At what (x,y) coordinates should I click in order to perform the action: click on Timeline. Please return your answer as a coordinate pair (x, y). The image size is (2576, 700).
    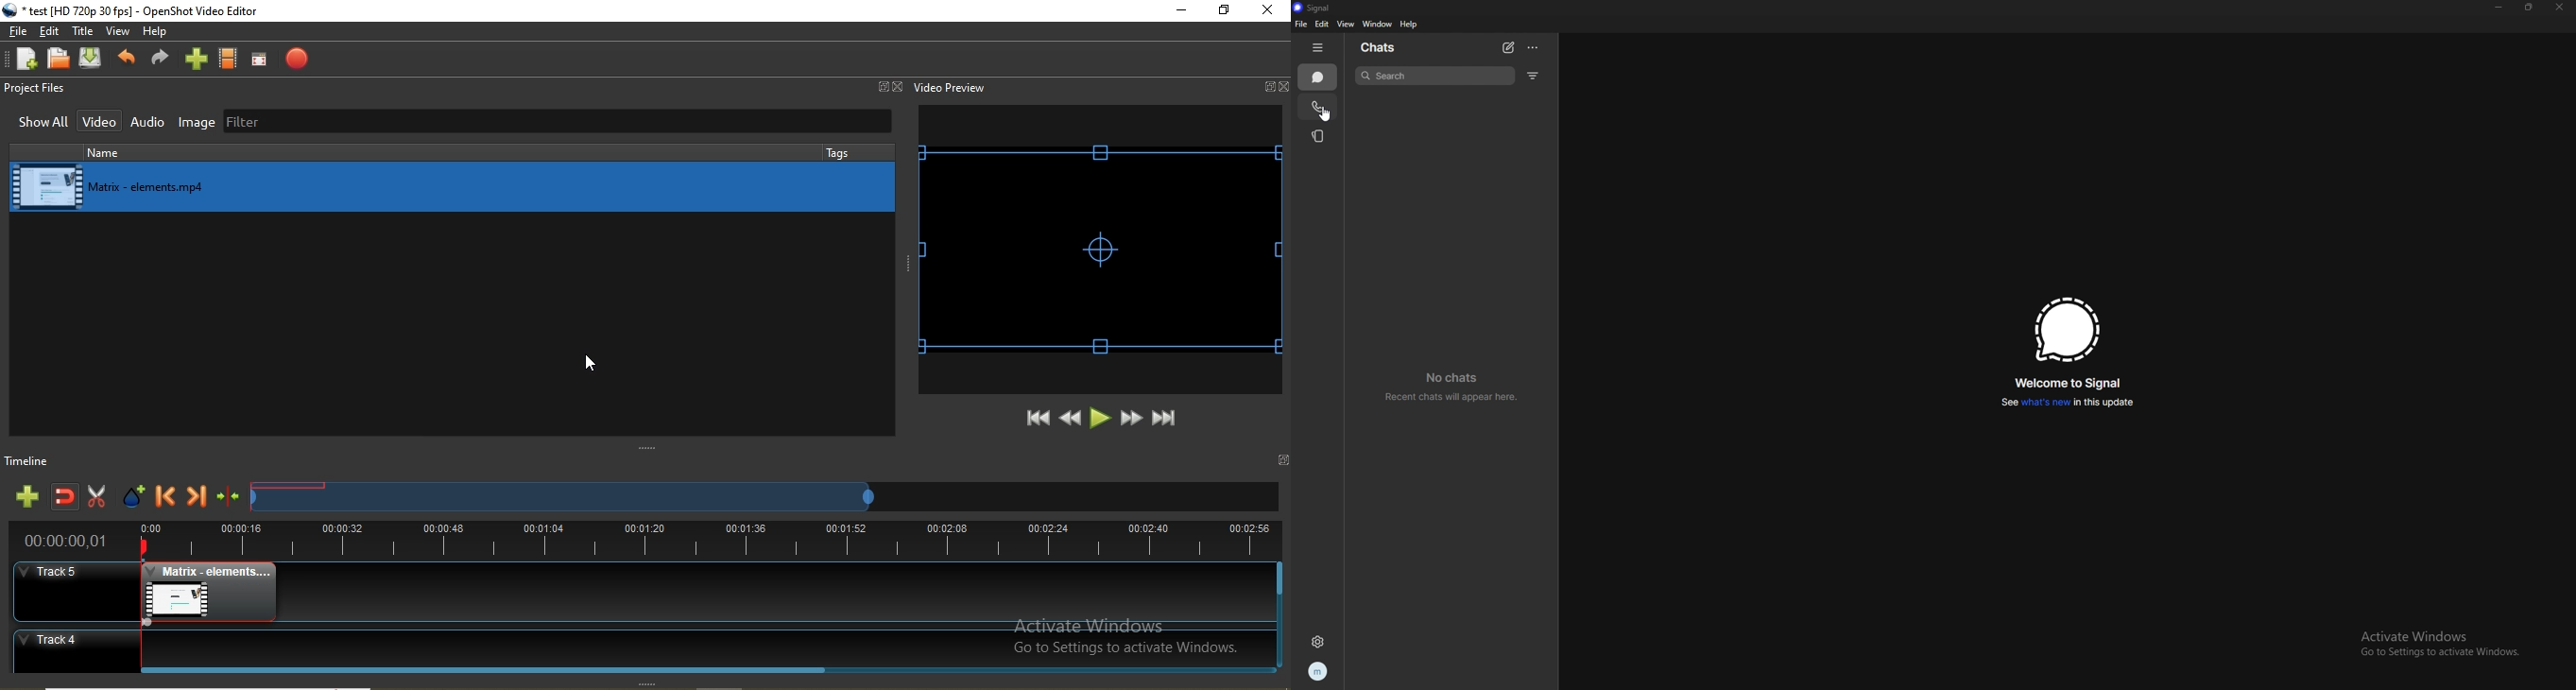
    Looking at the image, I should click on (35, 459).